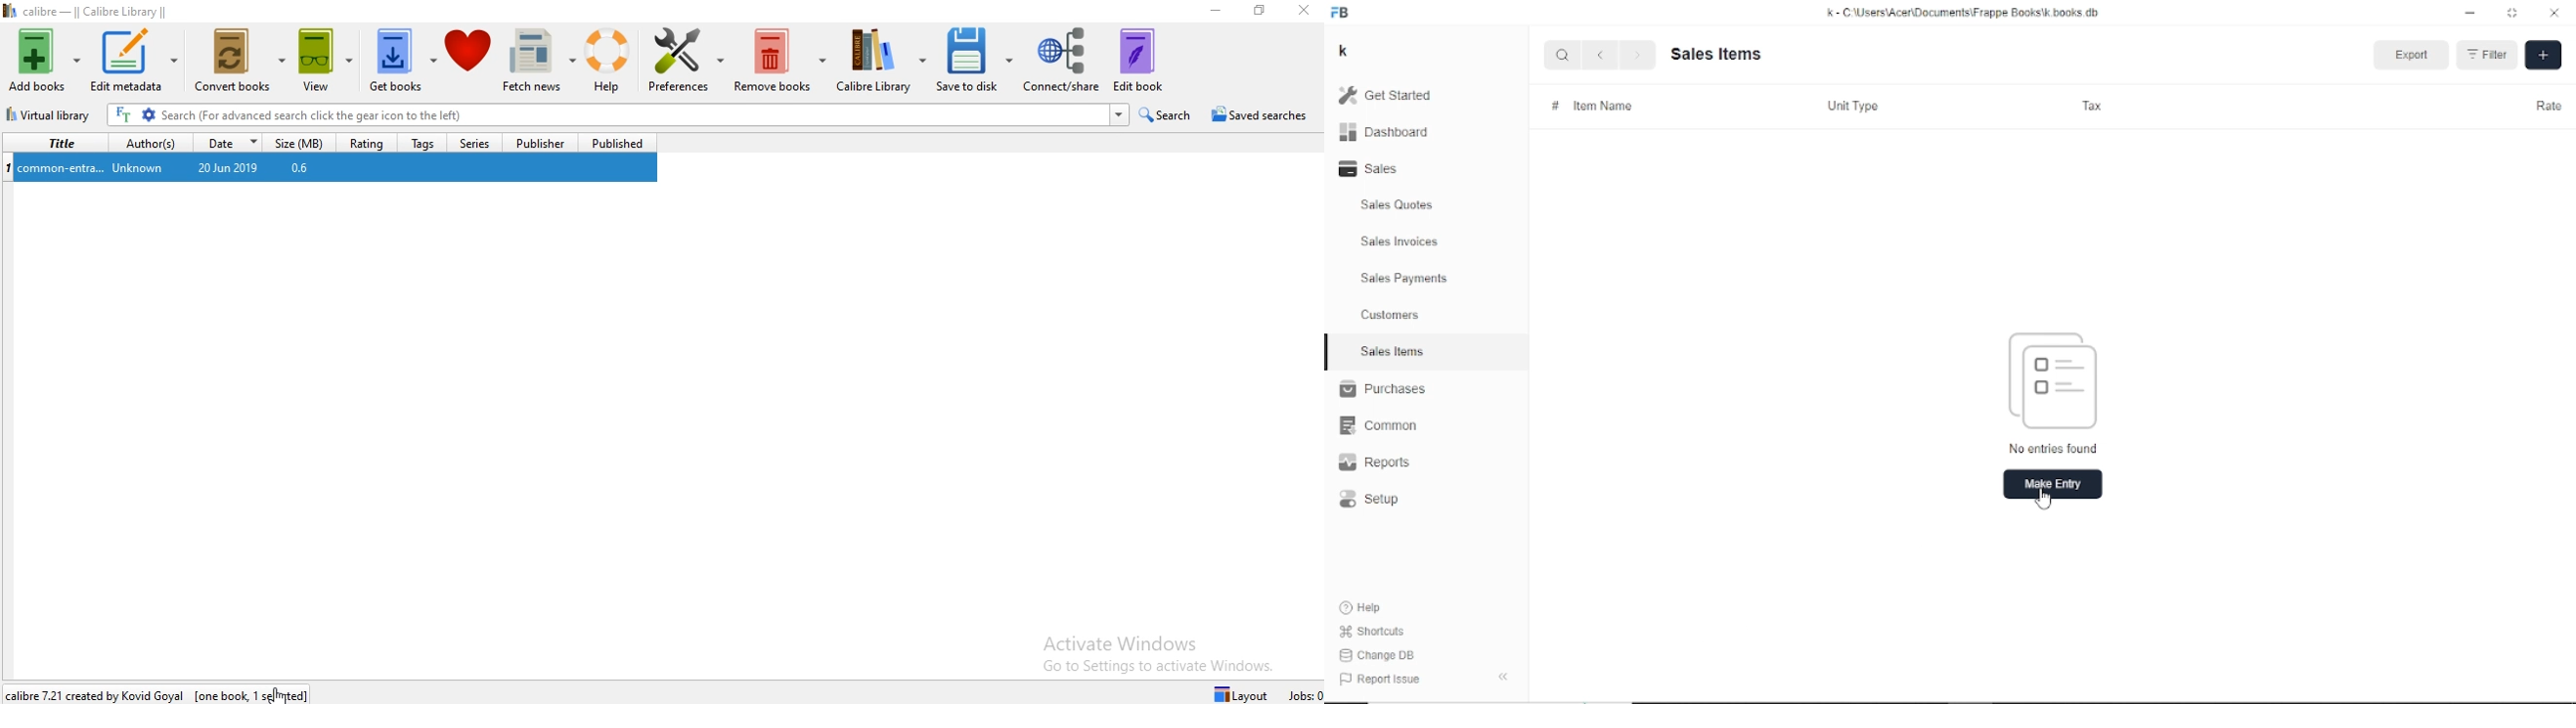 Image resolution: width=2576 pixels, height=728 pixels. I want to click on Tax, so click(2093, 106).